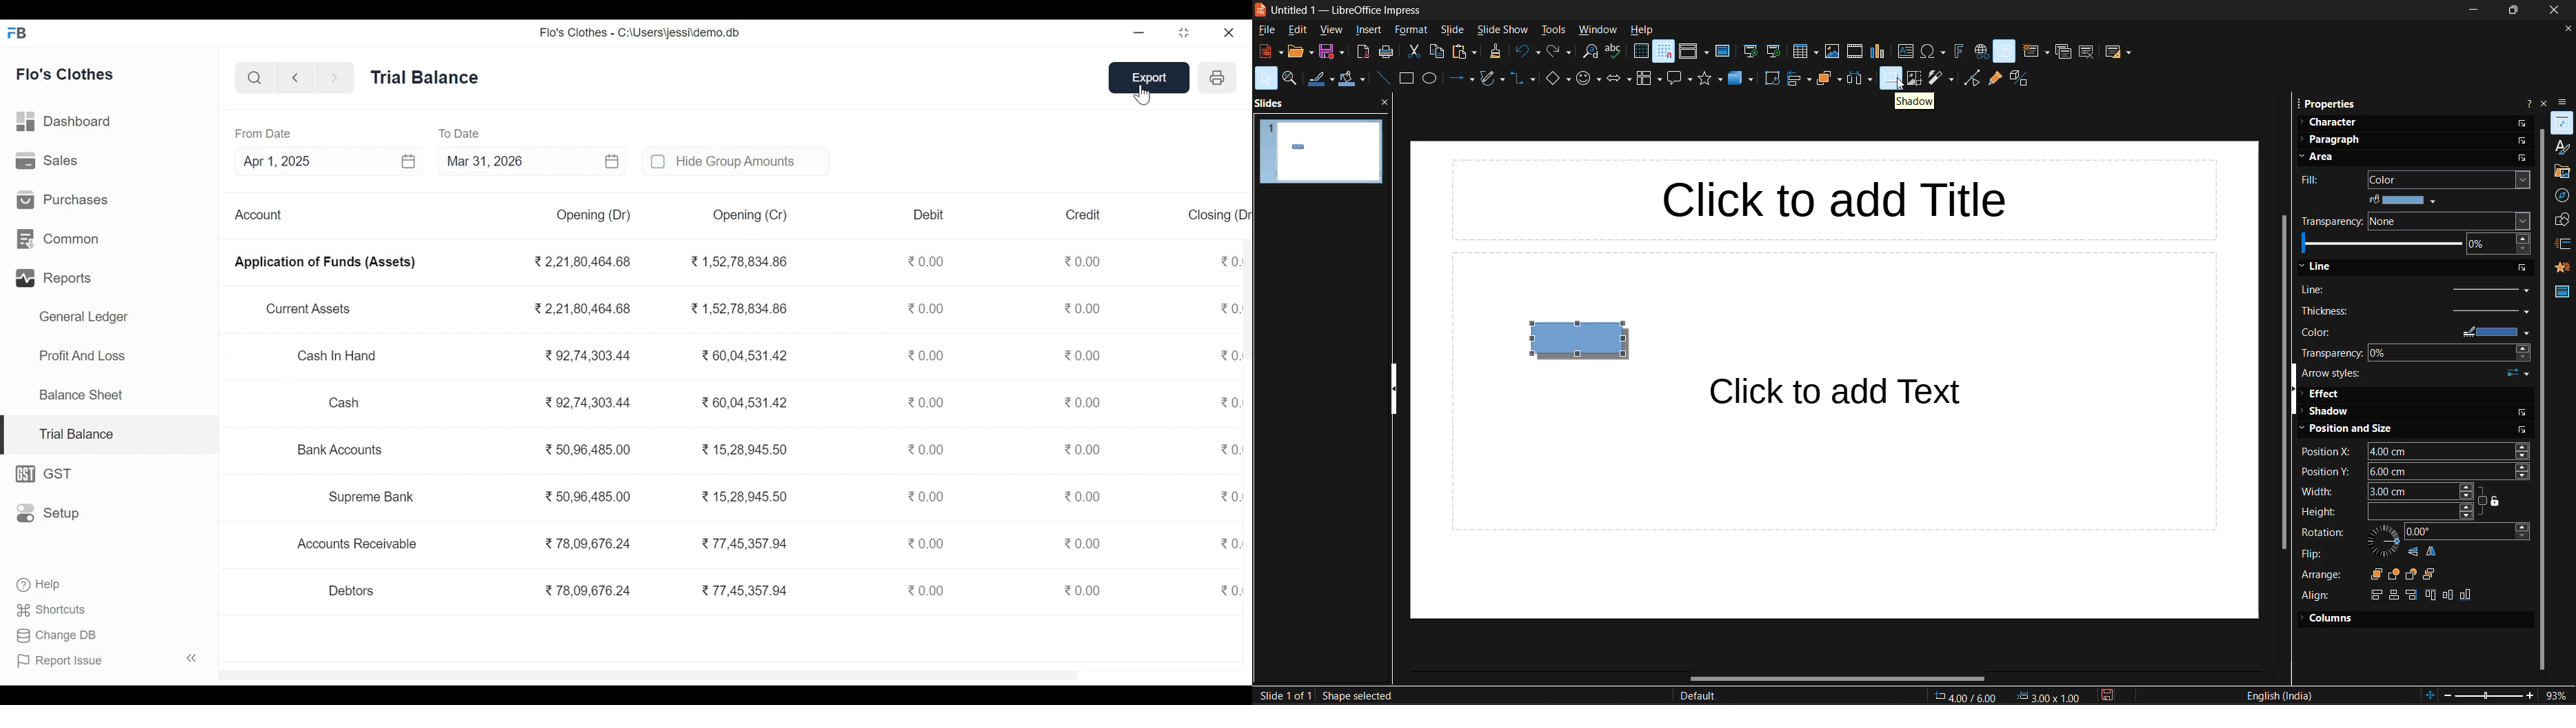 The image size is (2576, 728). Describe the element at coordinates (1800, 78) in the screenshot. I see `align objects` at that location.